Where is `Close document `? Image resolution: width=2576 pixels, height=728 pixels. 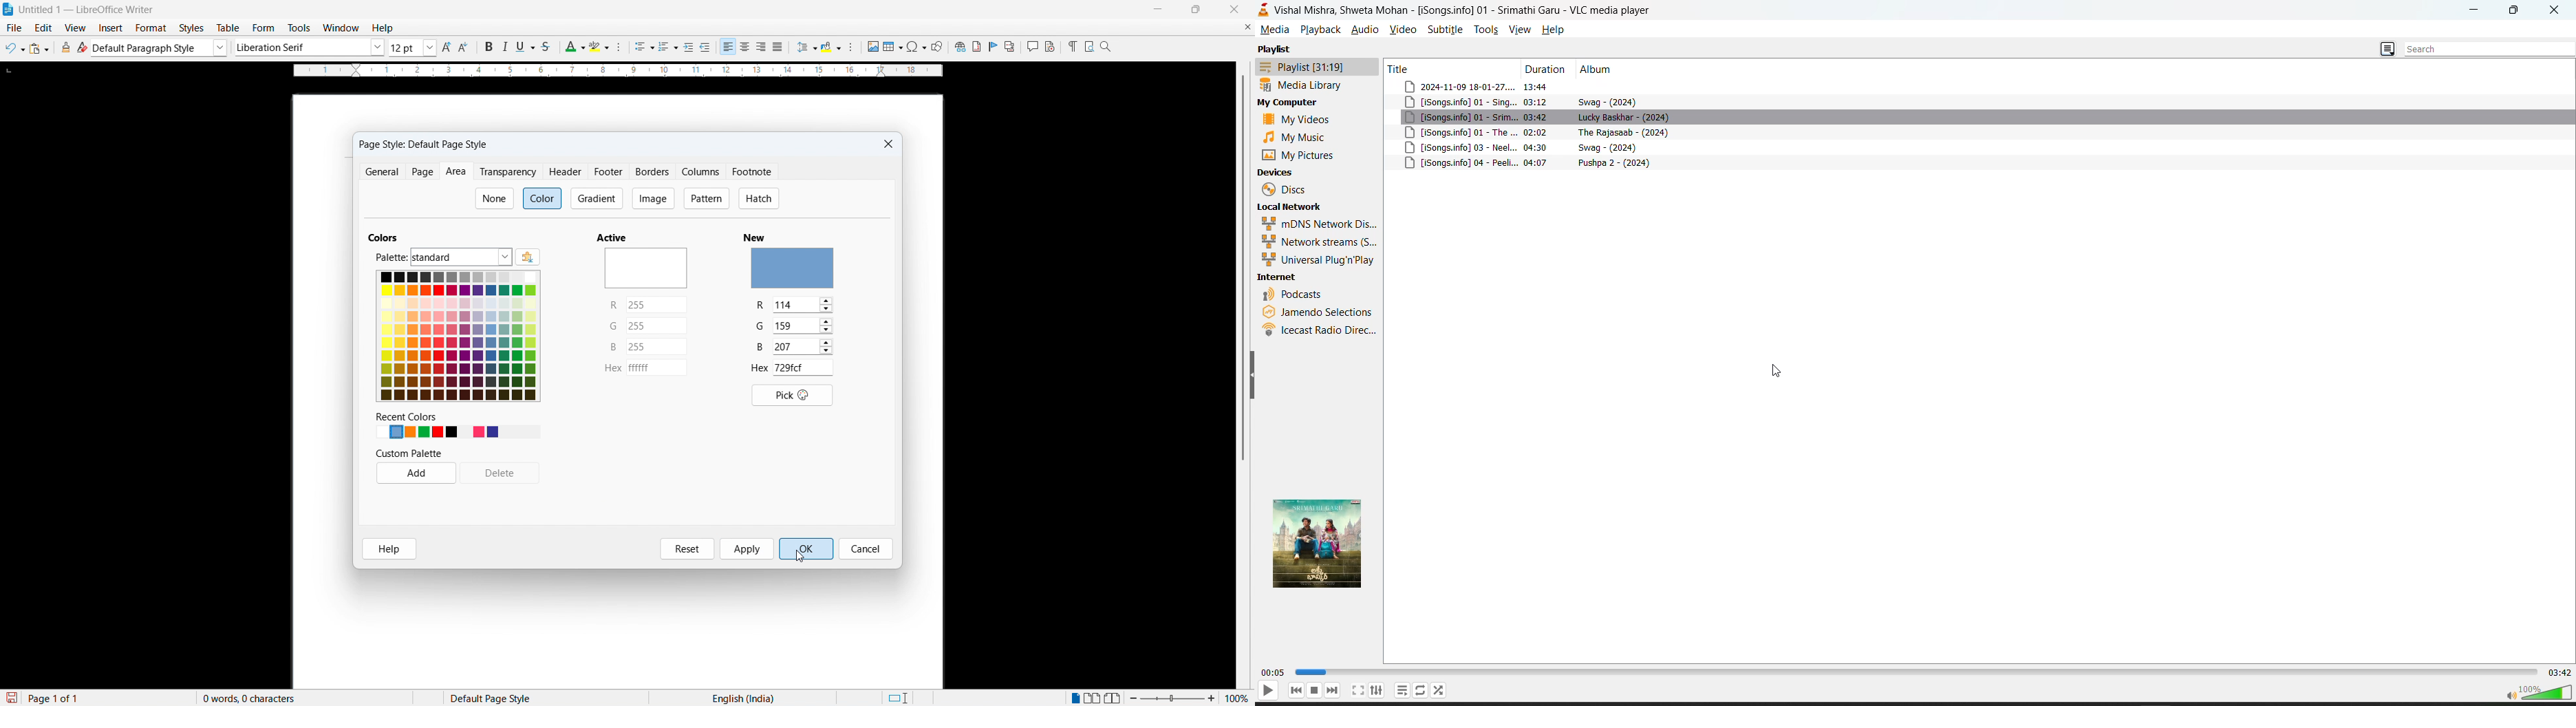 Close document  is located at coordinates (1247, 26).